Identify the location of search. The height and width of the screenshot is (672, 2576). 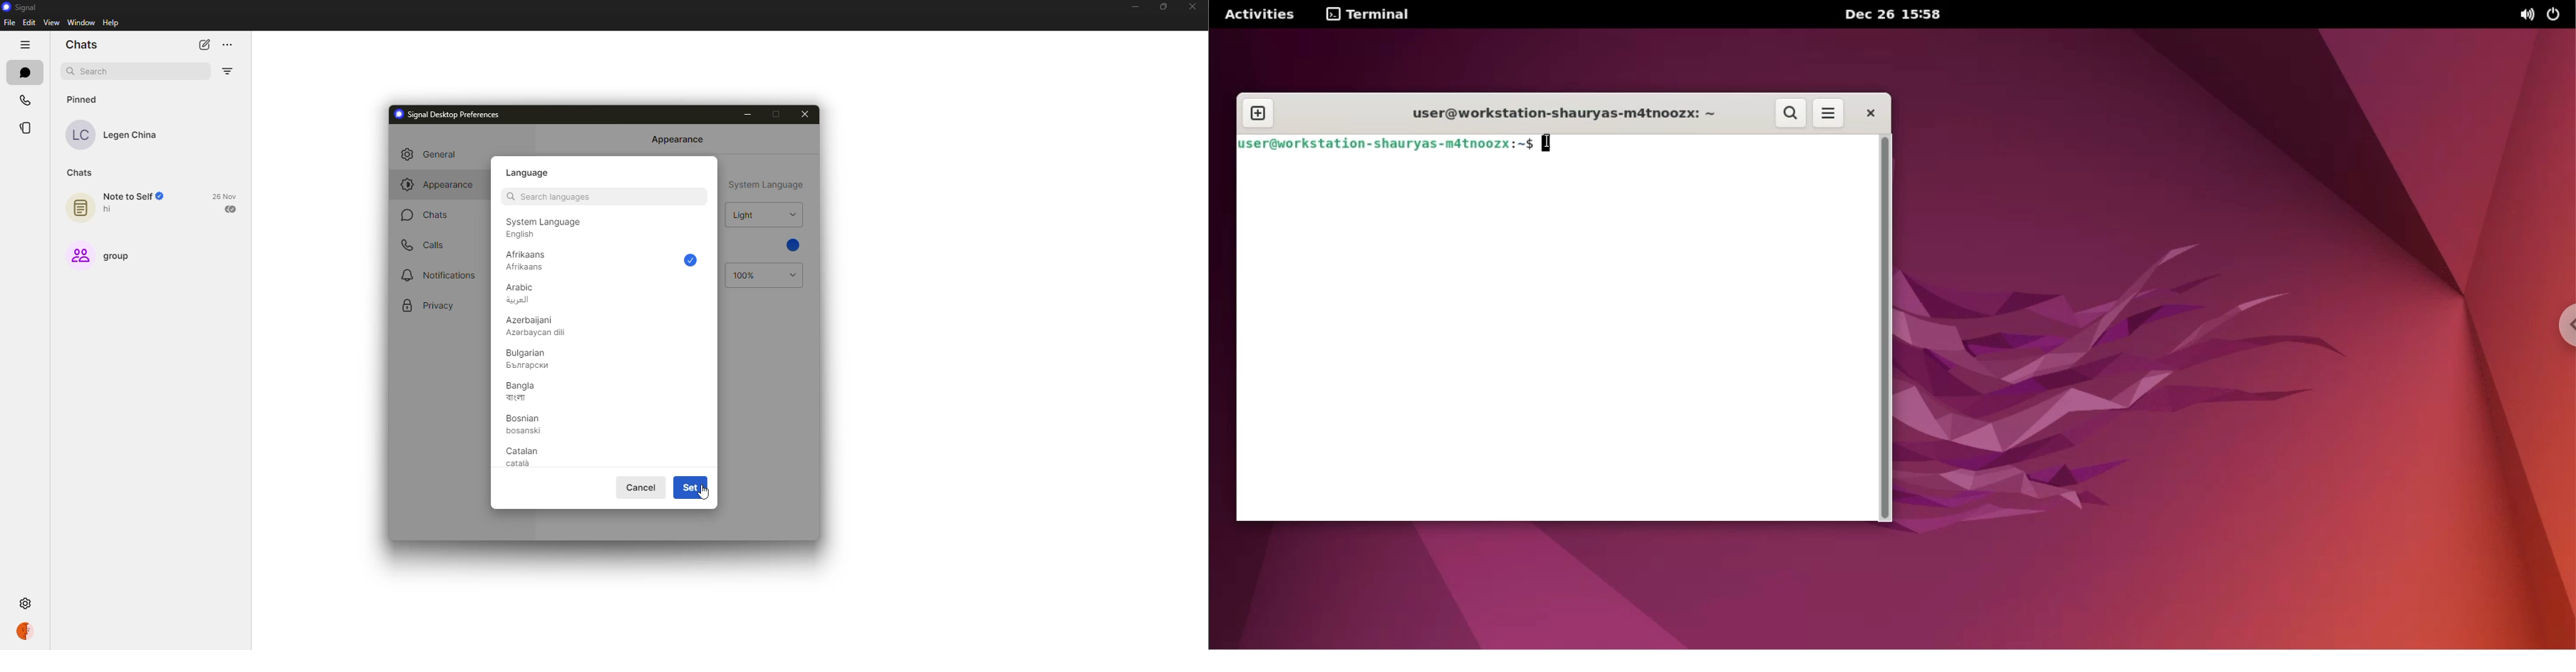
(547, 196).